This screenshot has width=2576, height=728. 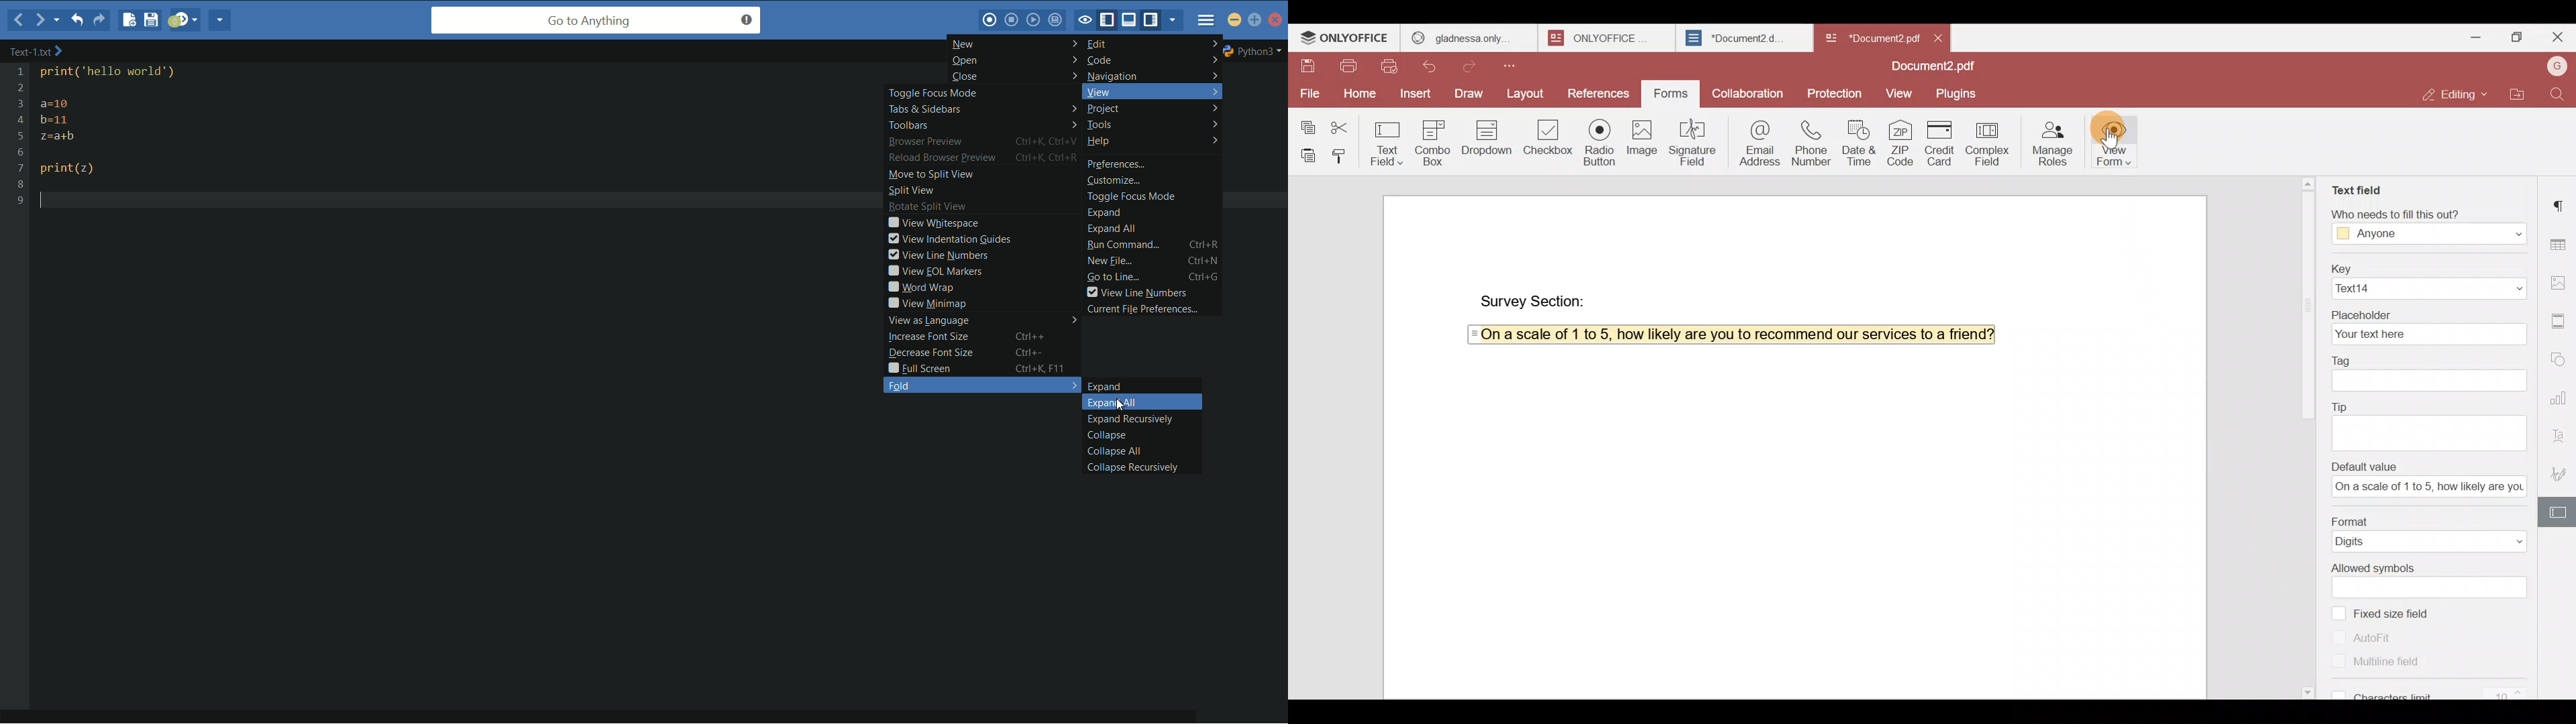 I want to click on rotate split view, so click(x=928, y=208).